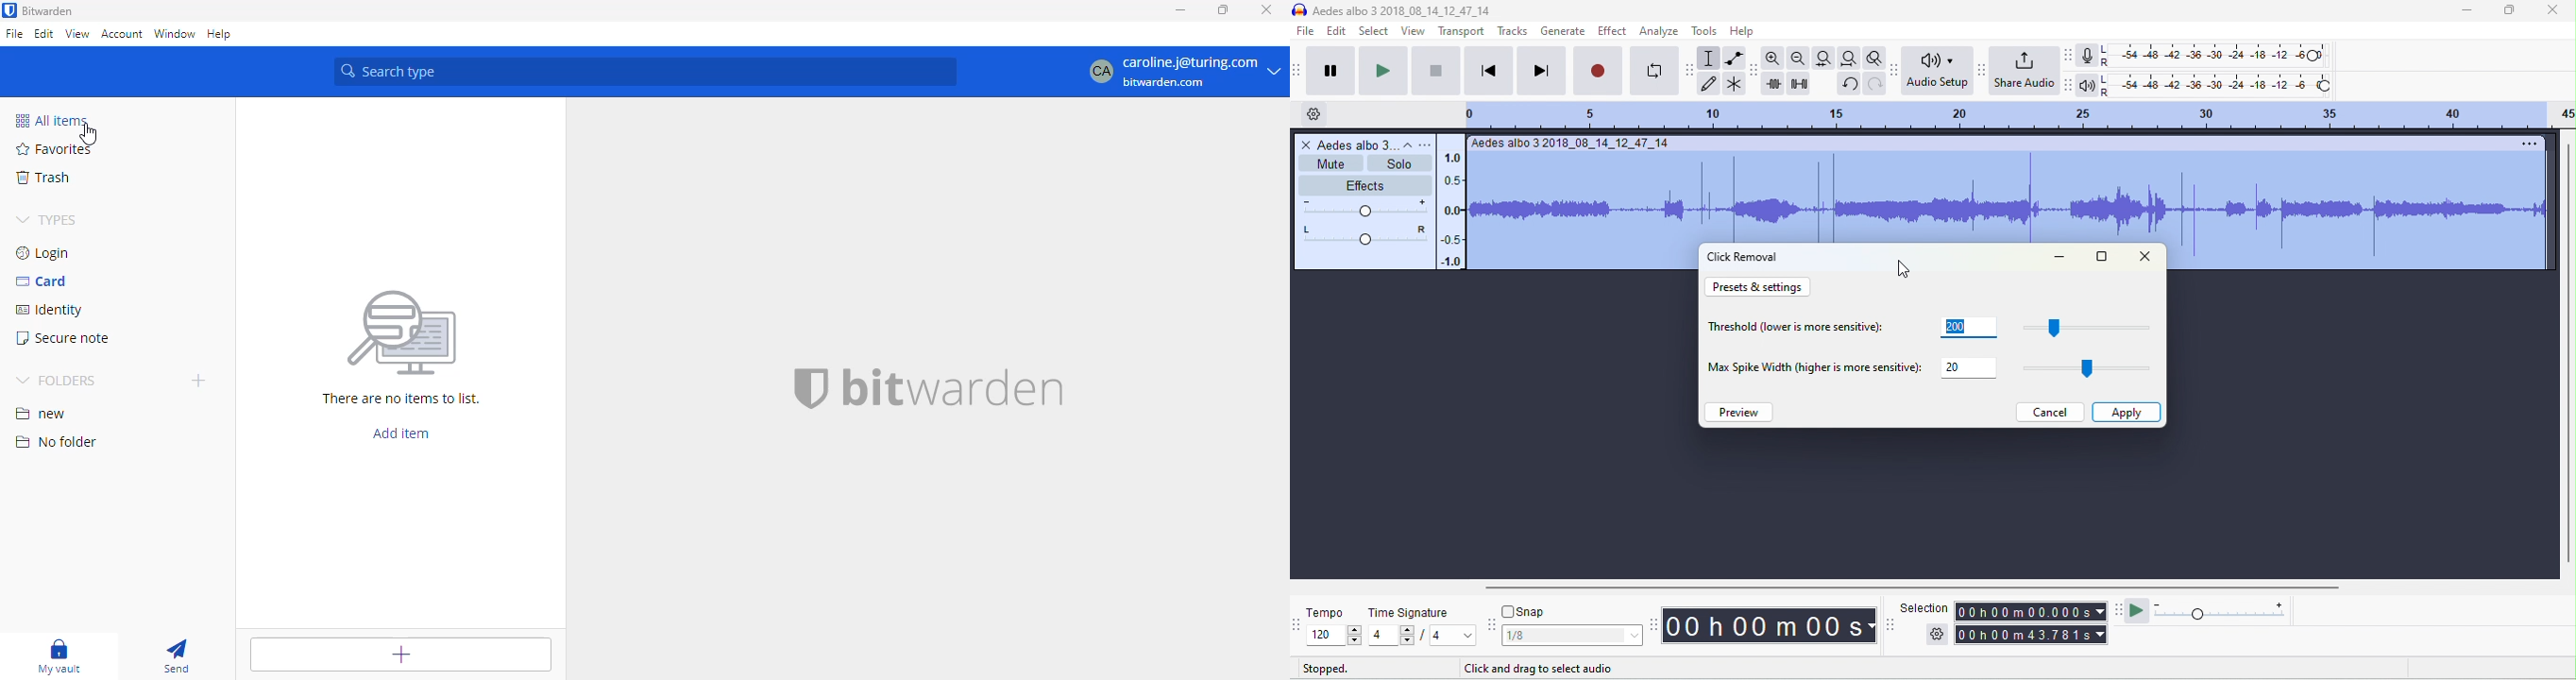 This screenshot has width=2576, height=700. I want to click on playback meter, so click(2088, 86).